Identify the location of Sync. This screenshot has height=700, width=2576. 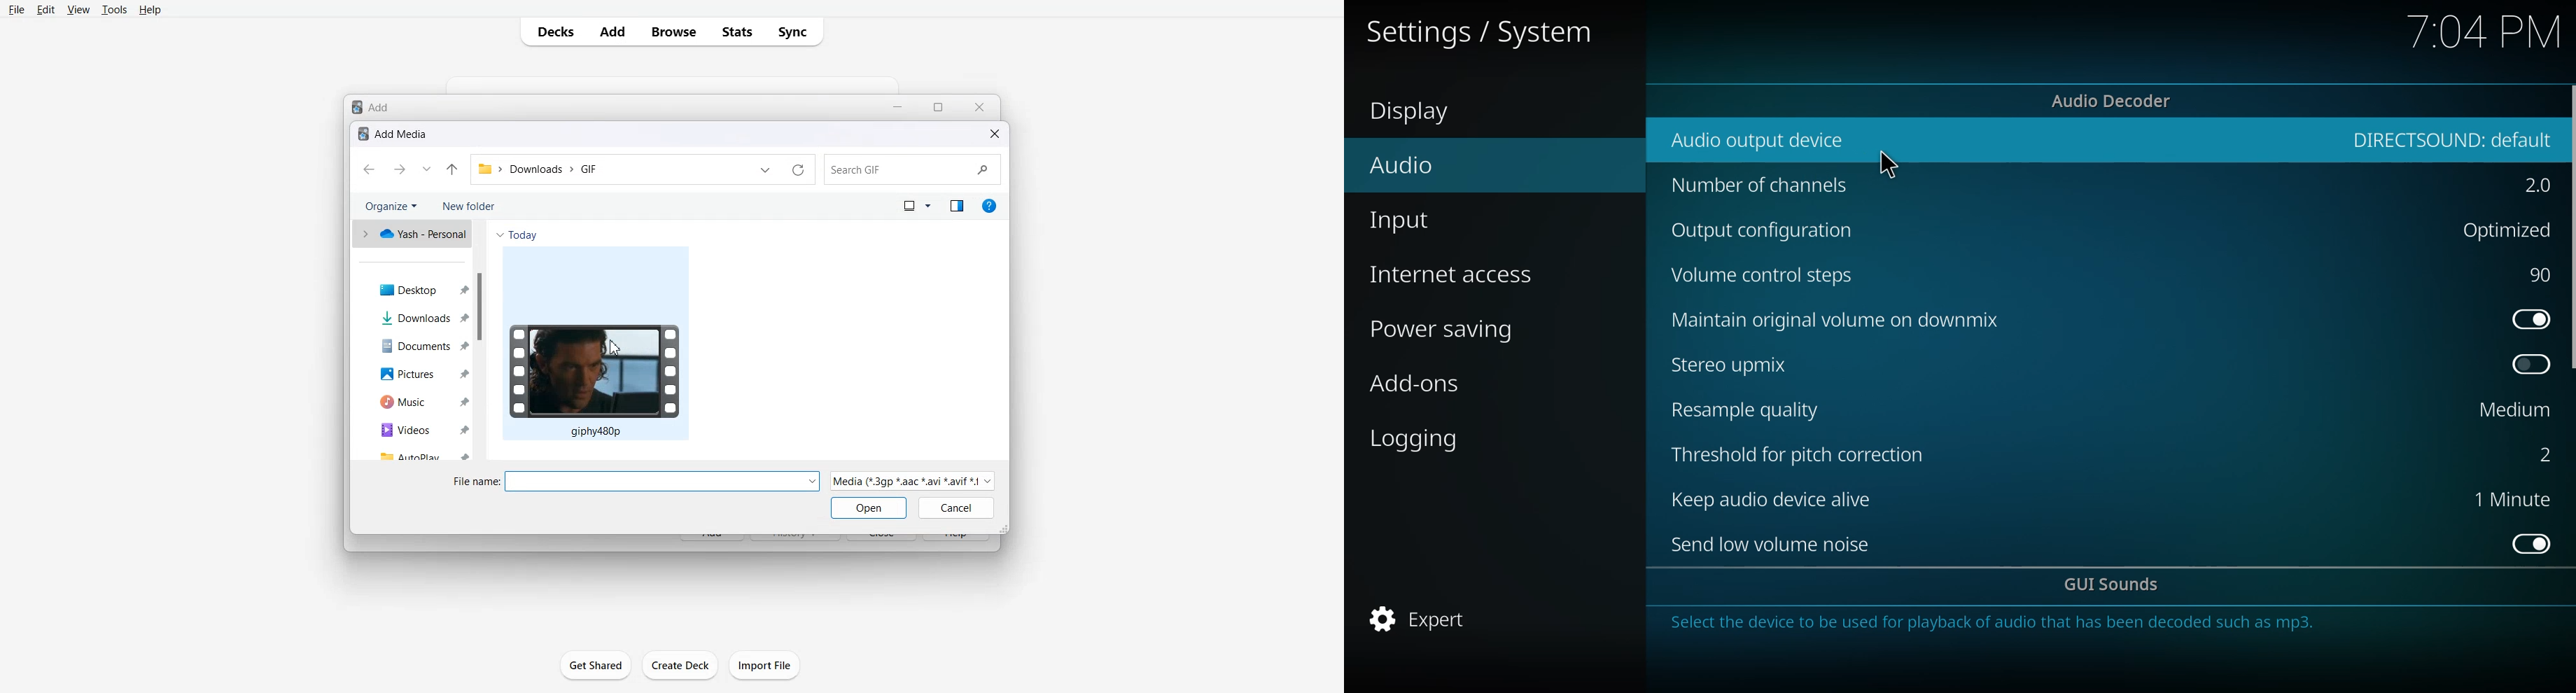
(799, 32).